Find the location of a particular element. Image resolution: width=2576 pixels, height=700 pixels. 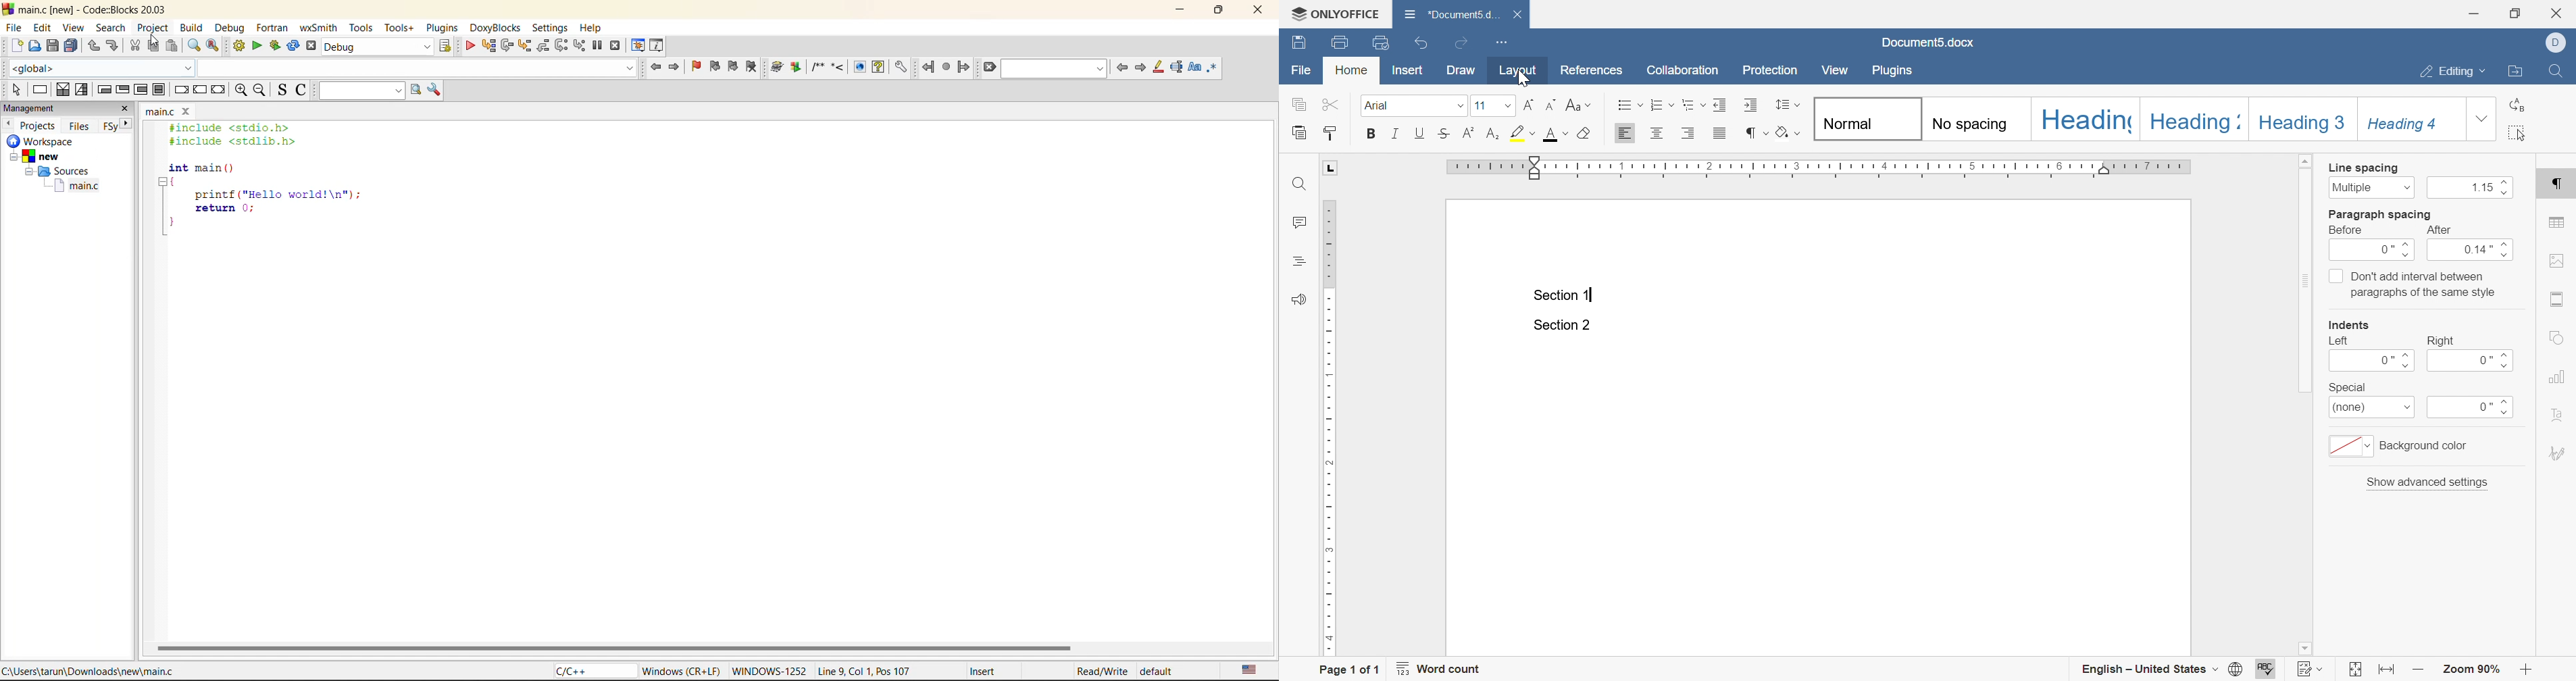

higlight is located at coordinates (1159, 67).